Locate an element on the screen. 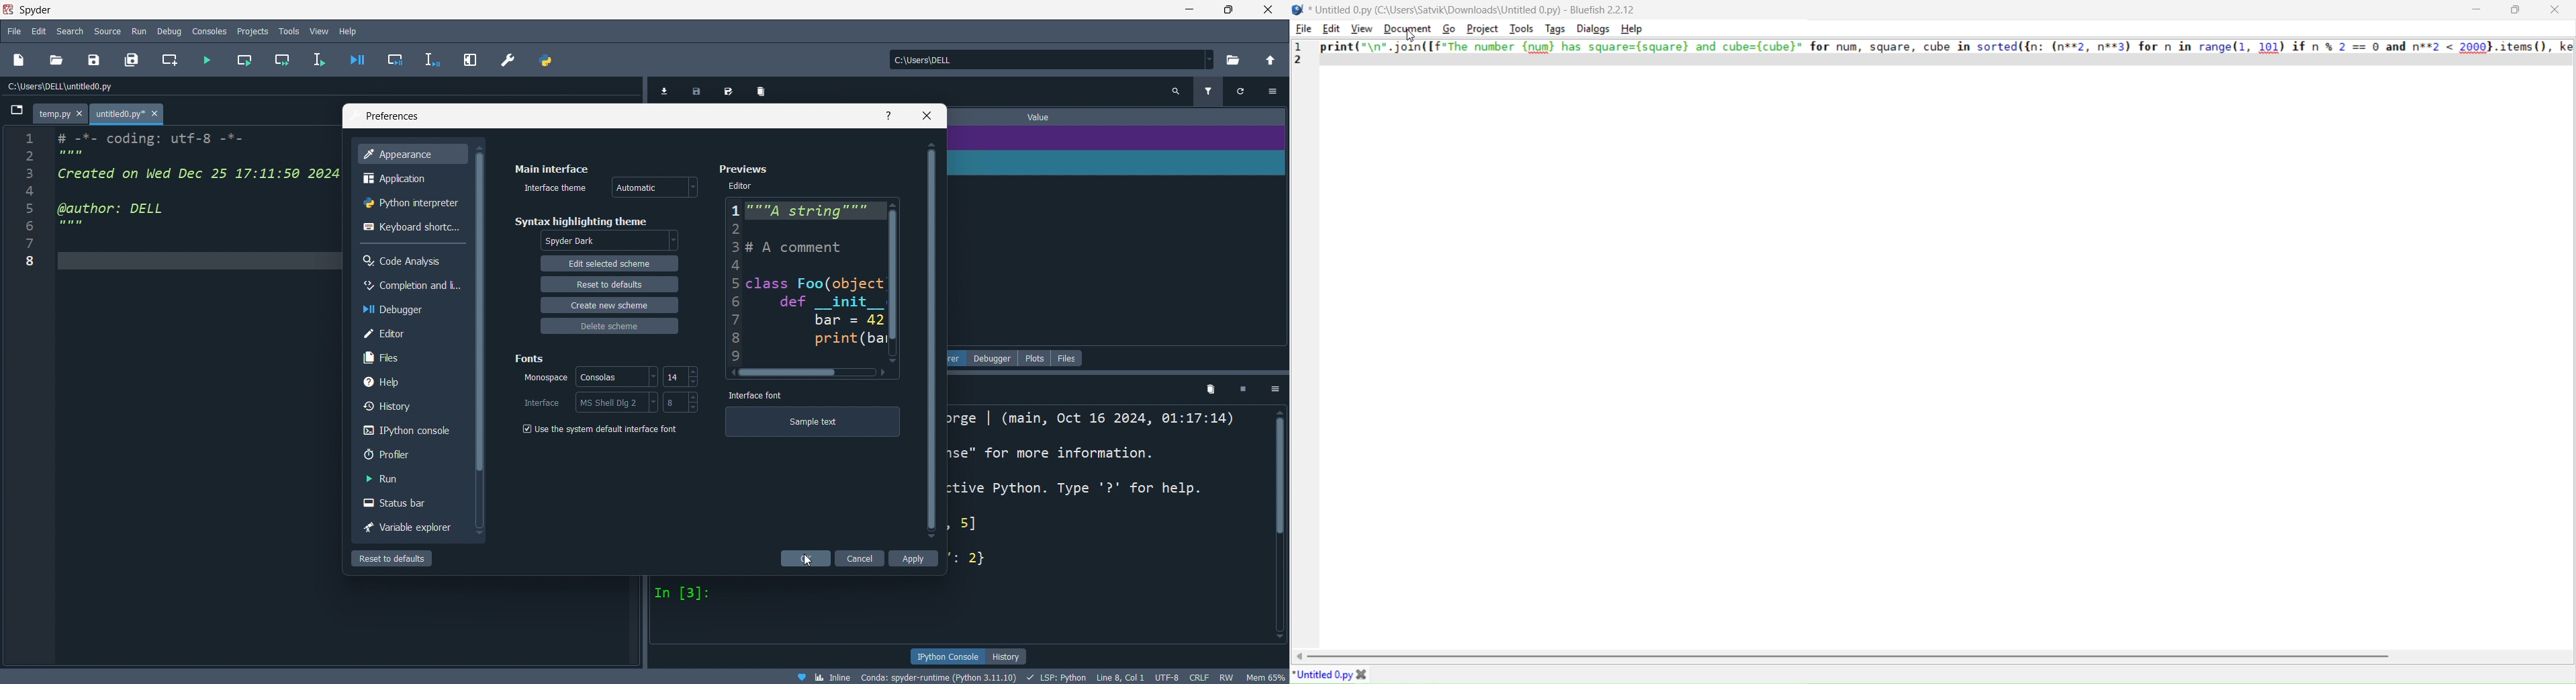 The width and height of the screenshot is (2576, 700). document is located at coordinates (1404, 28).